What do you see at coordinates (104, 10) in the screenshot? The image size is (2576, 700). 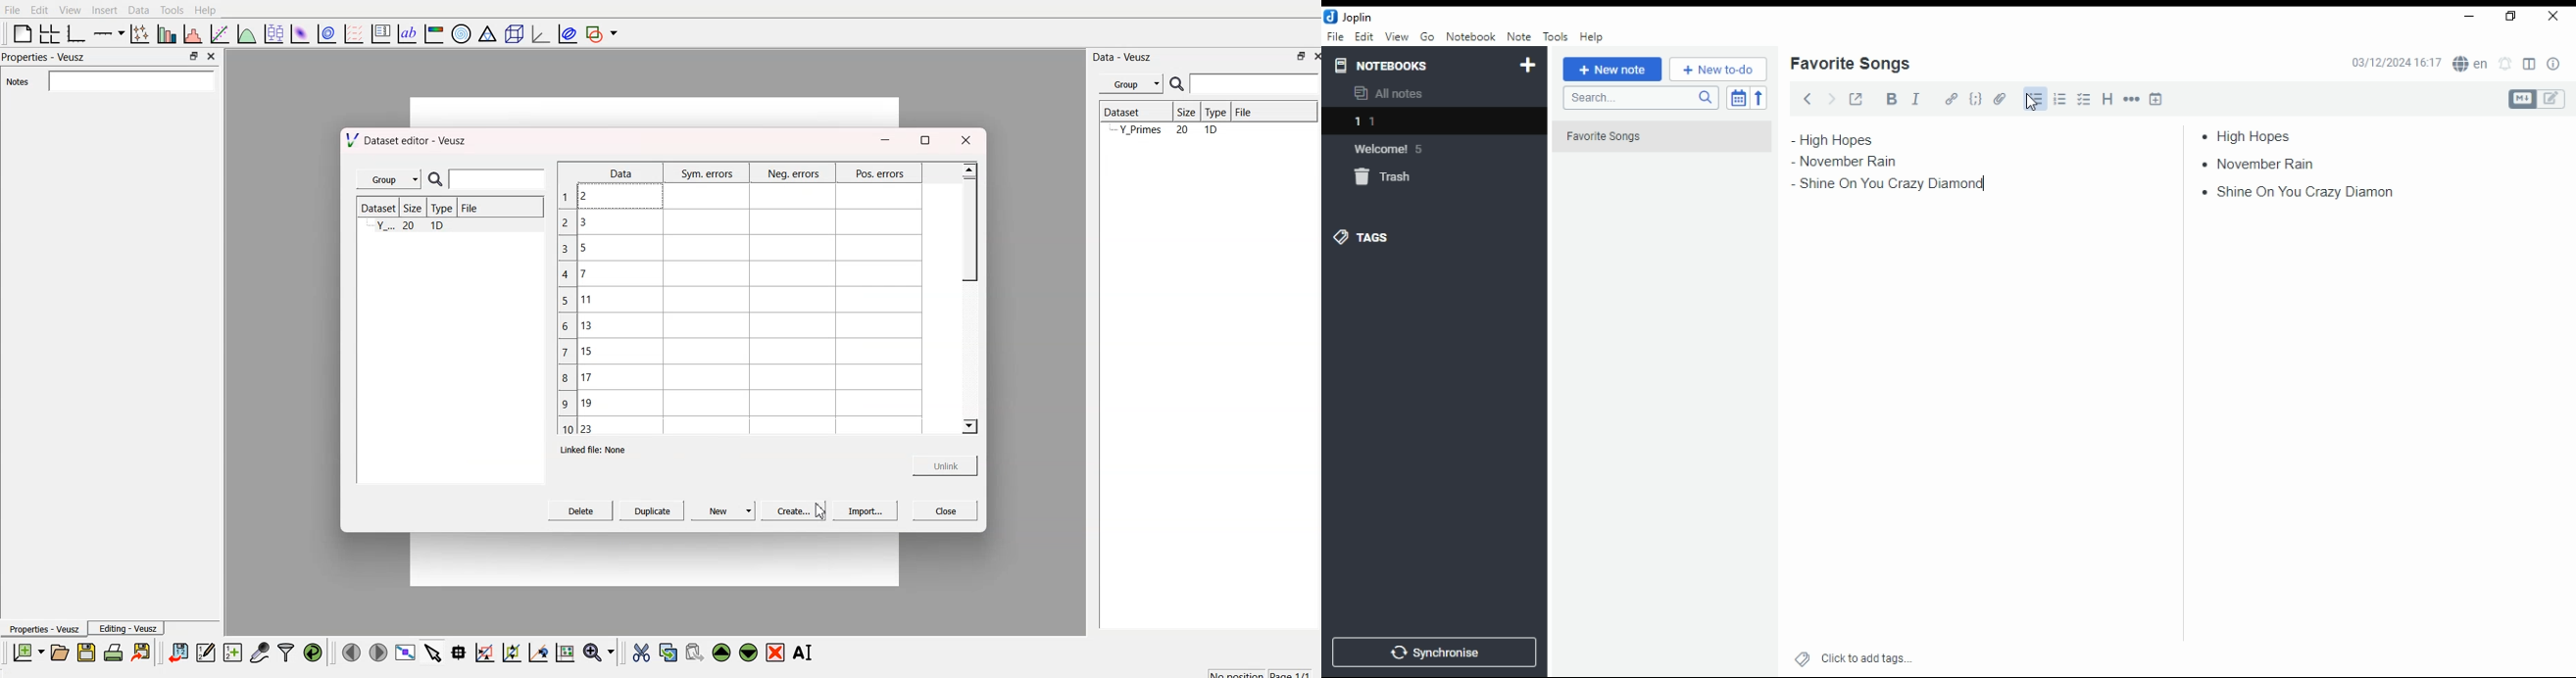 I see `Insert` at bounding box center [104, 10].